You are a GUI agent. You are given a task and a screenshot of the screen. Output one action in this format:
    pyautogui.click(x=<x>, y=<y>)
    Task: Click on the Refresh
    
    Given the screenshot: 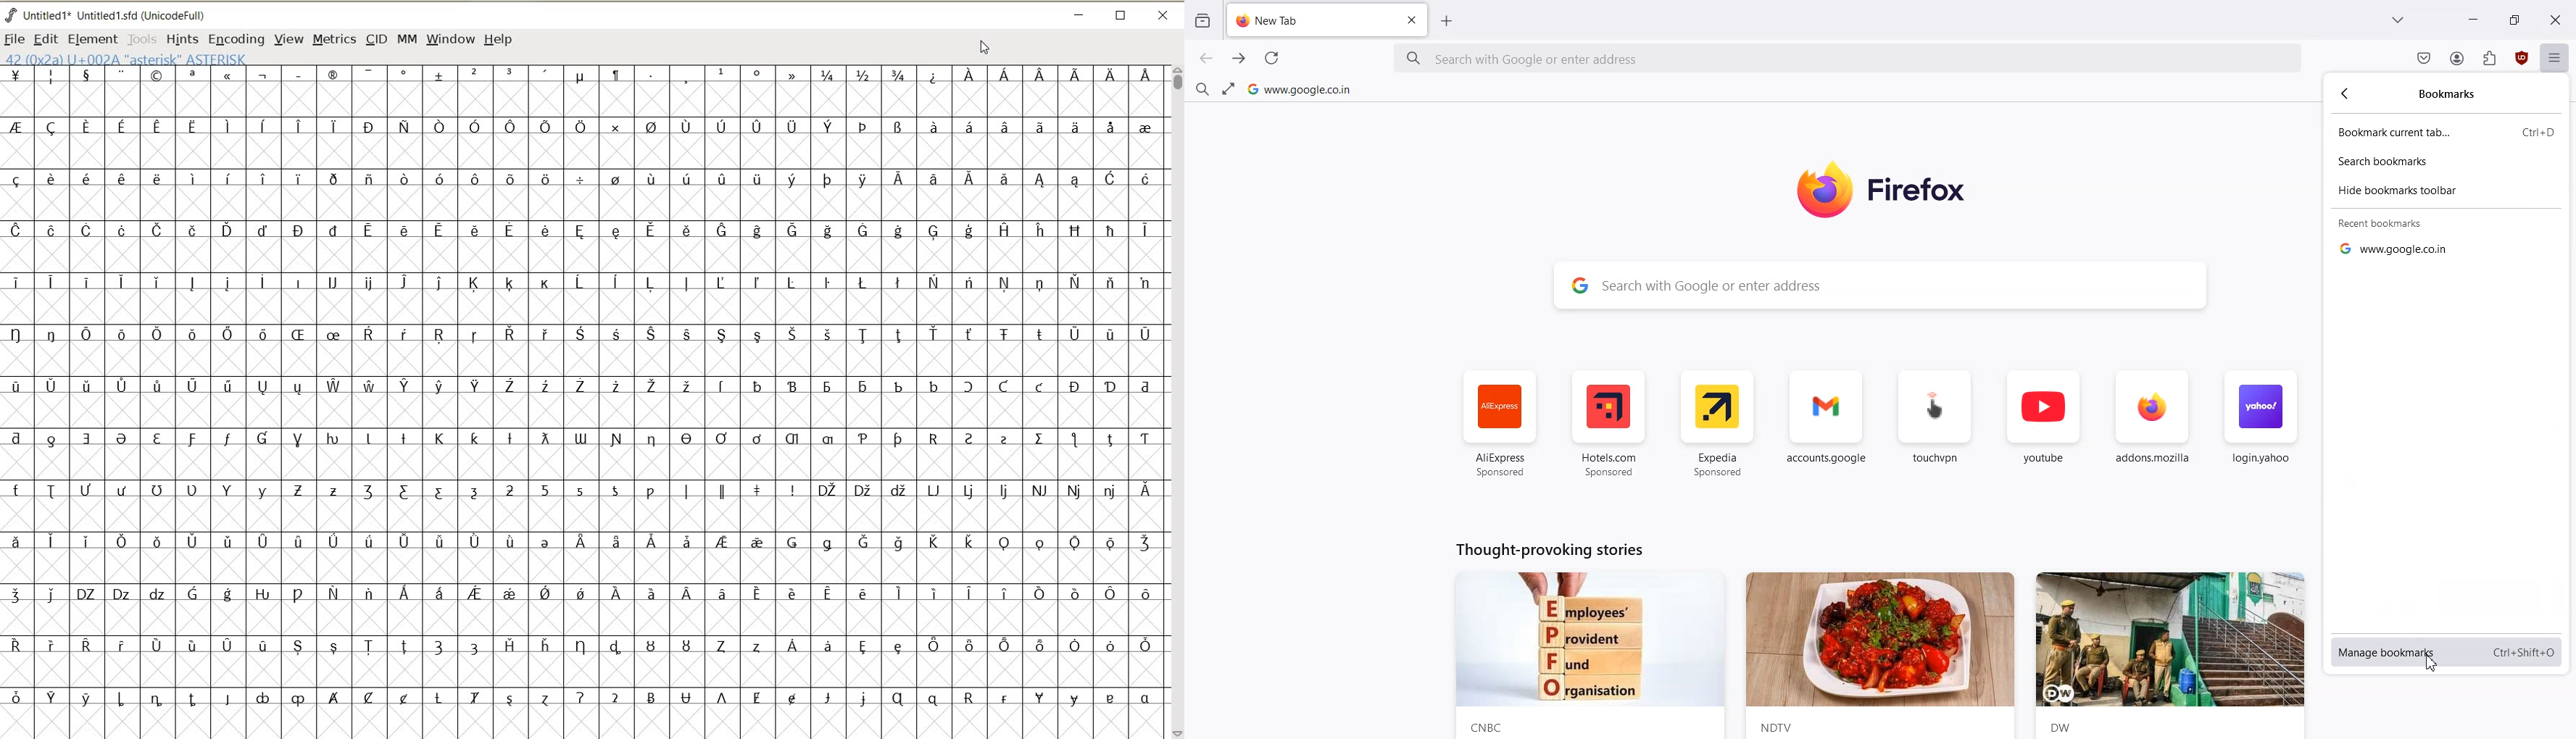 What is the action you would take?
    pyautogui.click(x=1271, y=58)
    